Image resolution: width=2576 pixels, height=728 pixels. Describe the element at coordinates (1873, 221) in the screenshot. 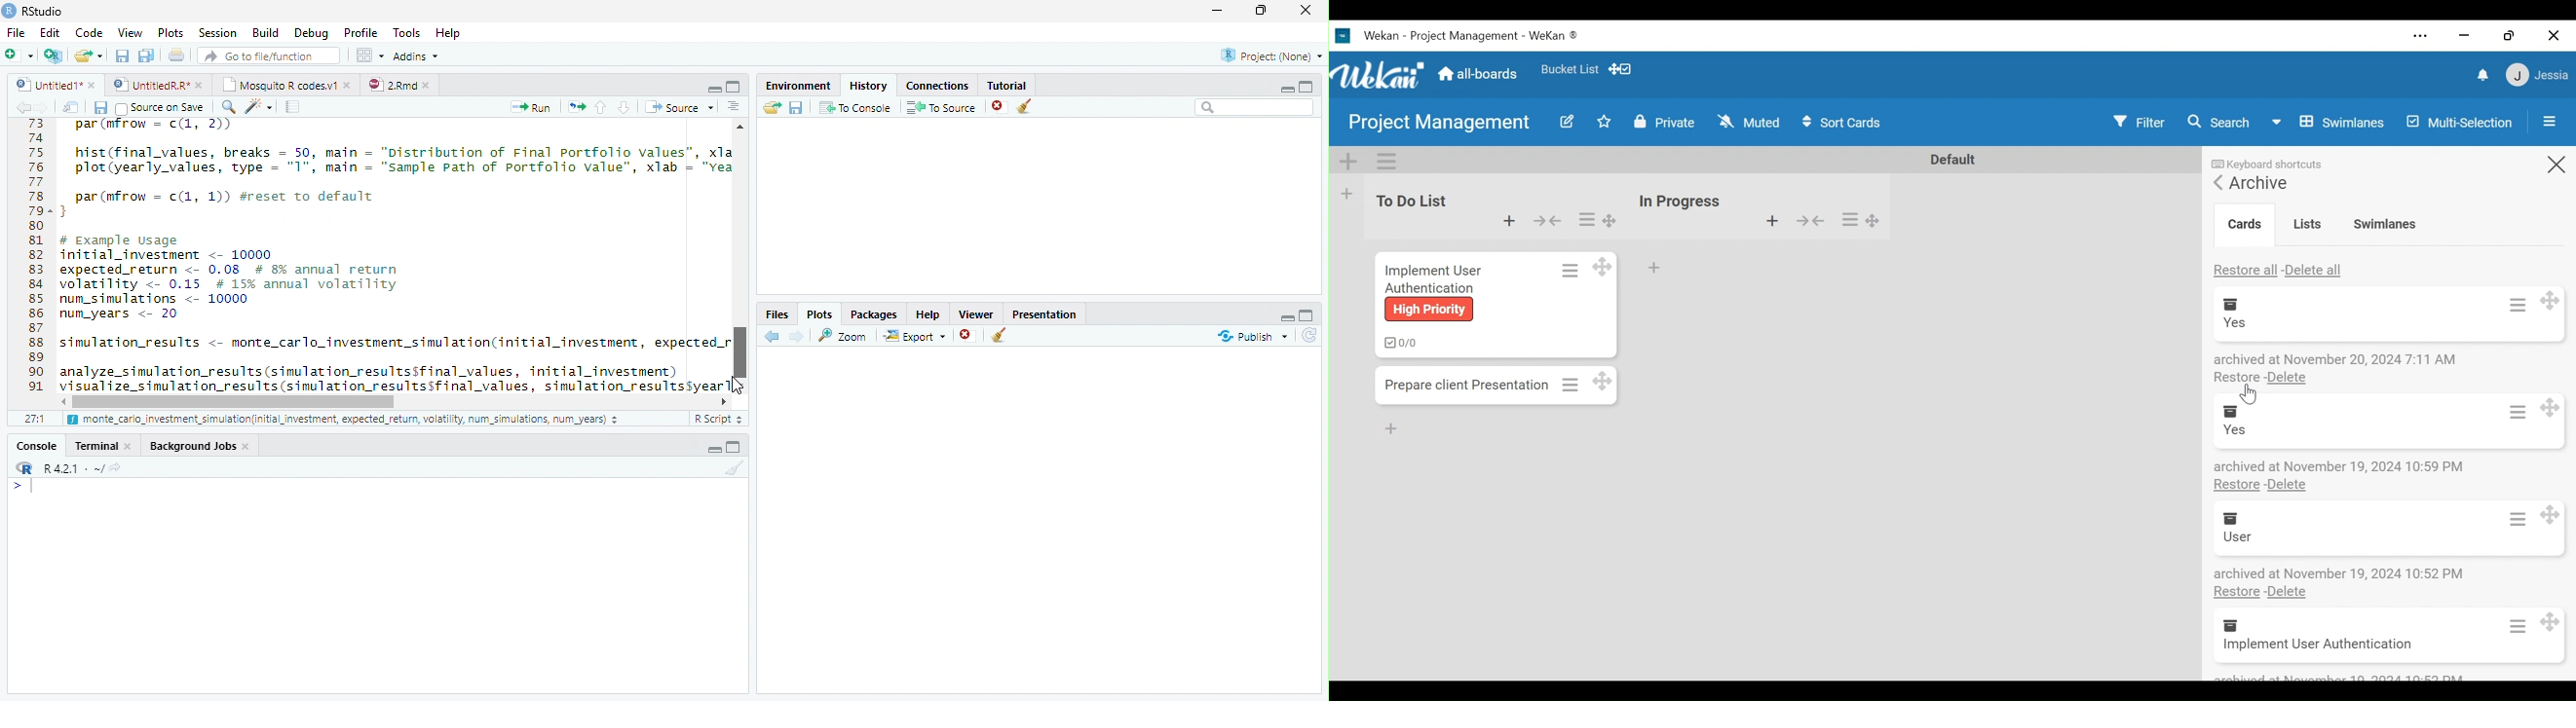

I see `Desktop drag handles` at that location.